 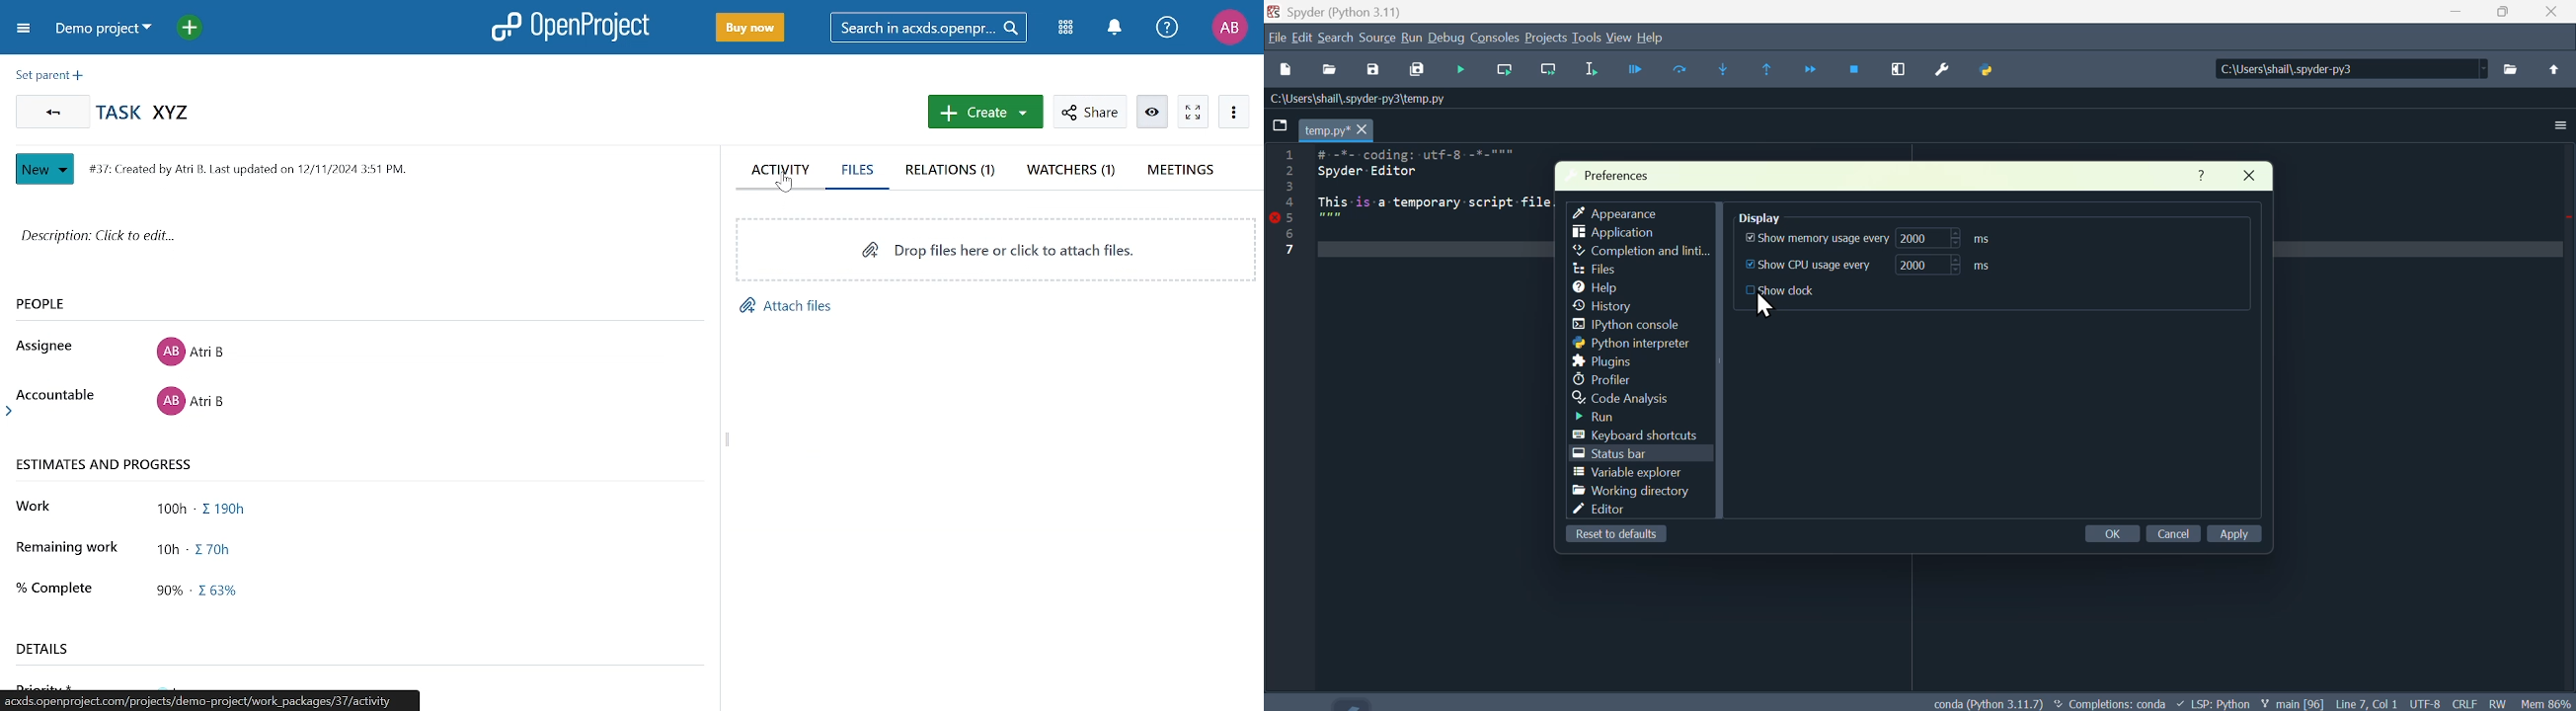 What do you see at coordinates (1854, 66) in the screenshot?
I see `Stop debugging` at bounding box center [1854, 66].